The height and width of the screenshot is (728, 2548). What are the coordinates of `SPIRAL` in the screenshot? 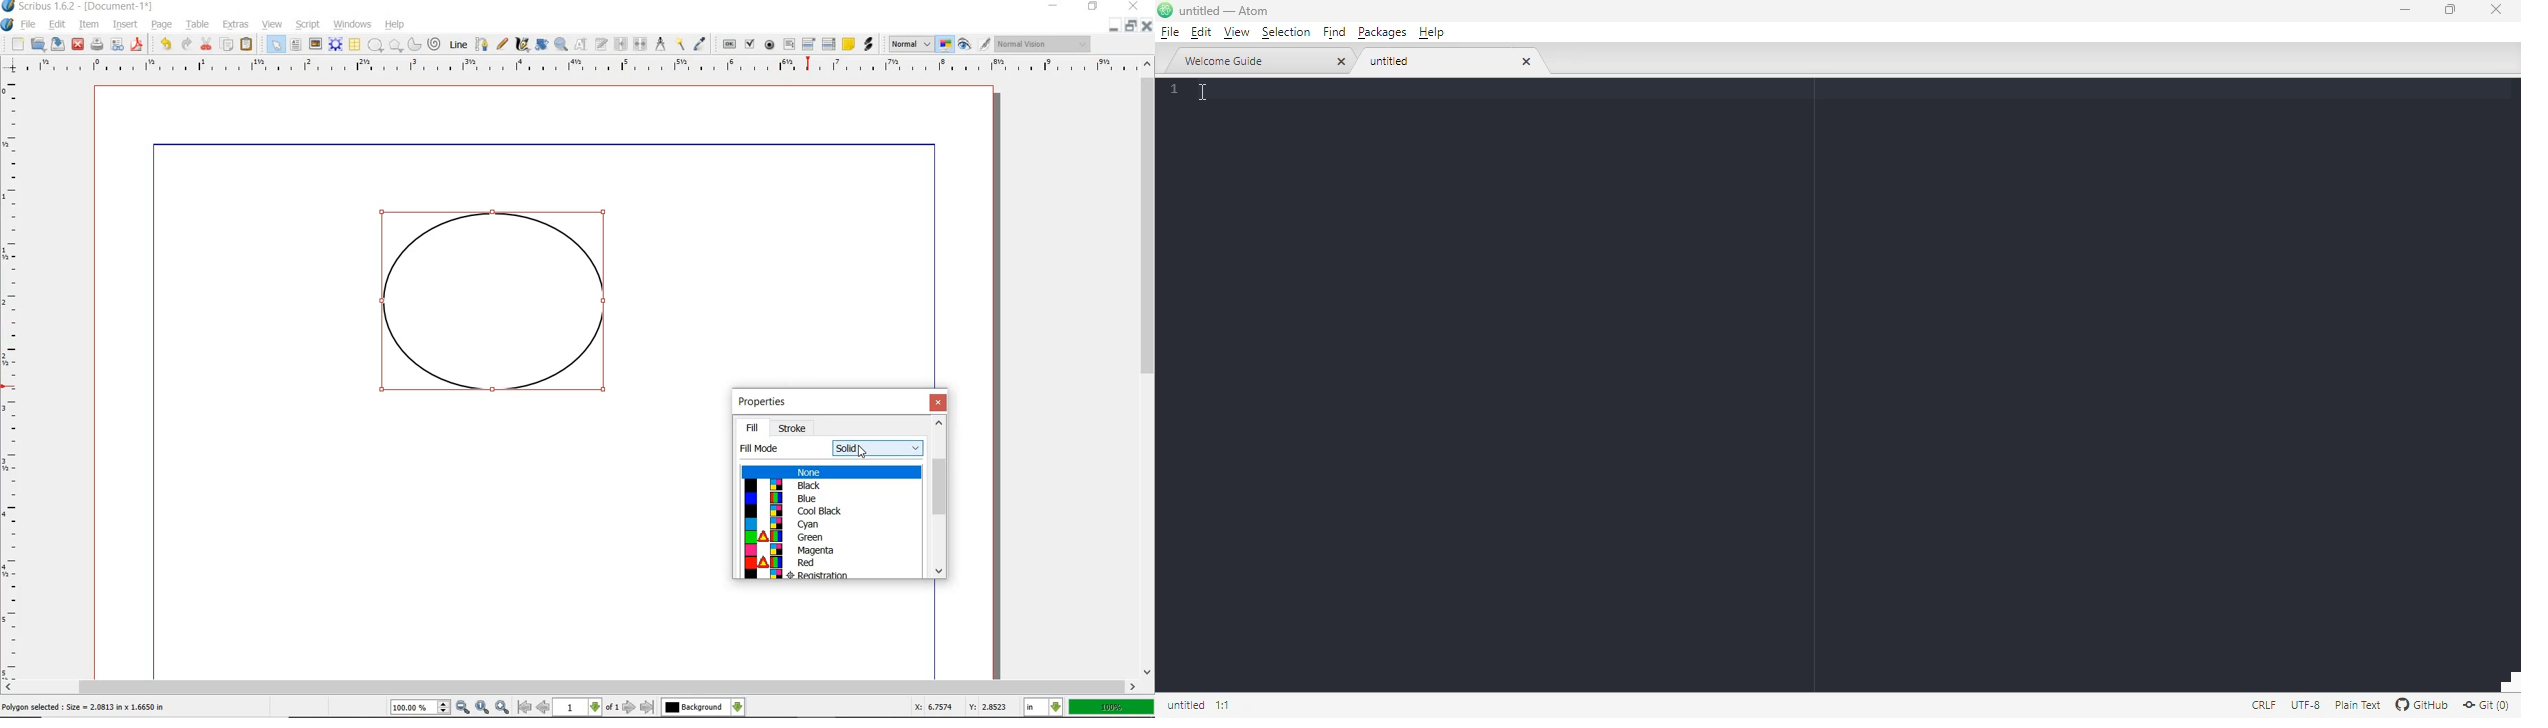 It's located at (433, 45).